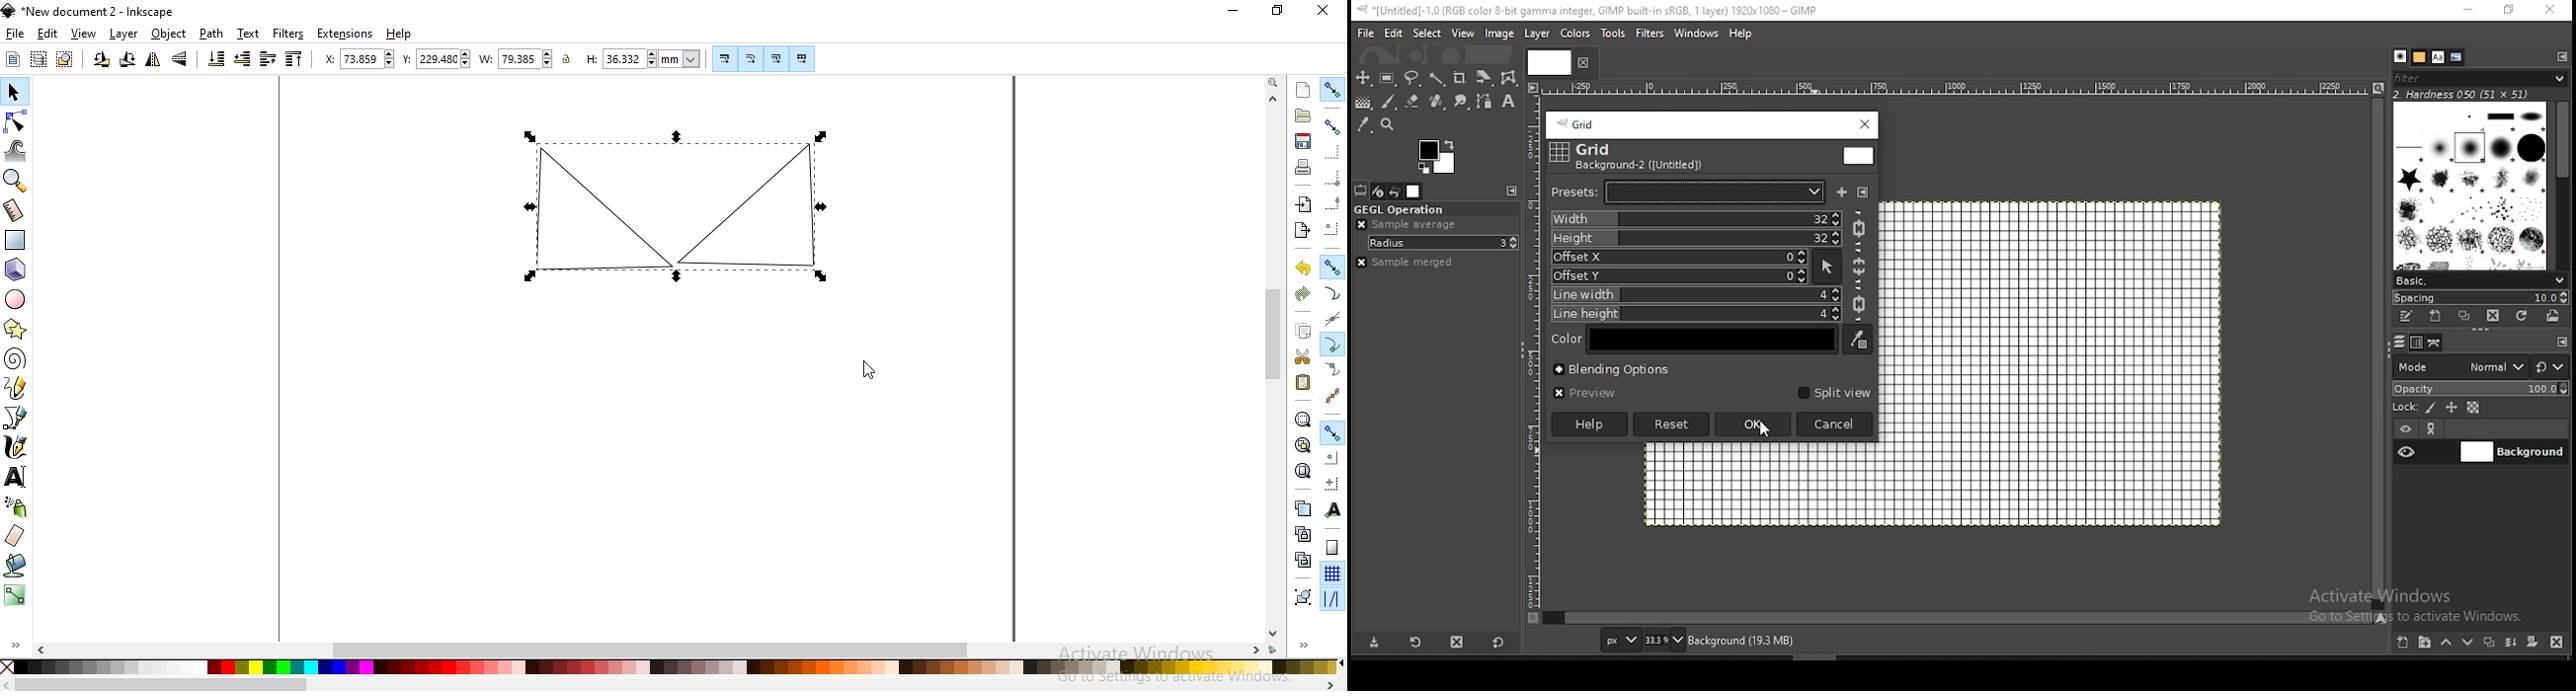 The width and height of the screenshot is (2576, 700). What do you see at coordinates (1696, 238) in the screenshot?
I see `height:32` at bounding box center [1696, 238].